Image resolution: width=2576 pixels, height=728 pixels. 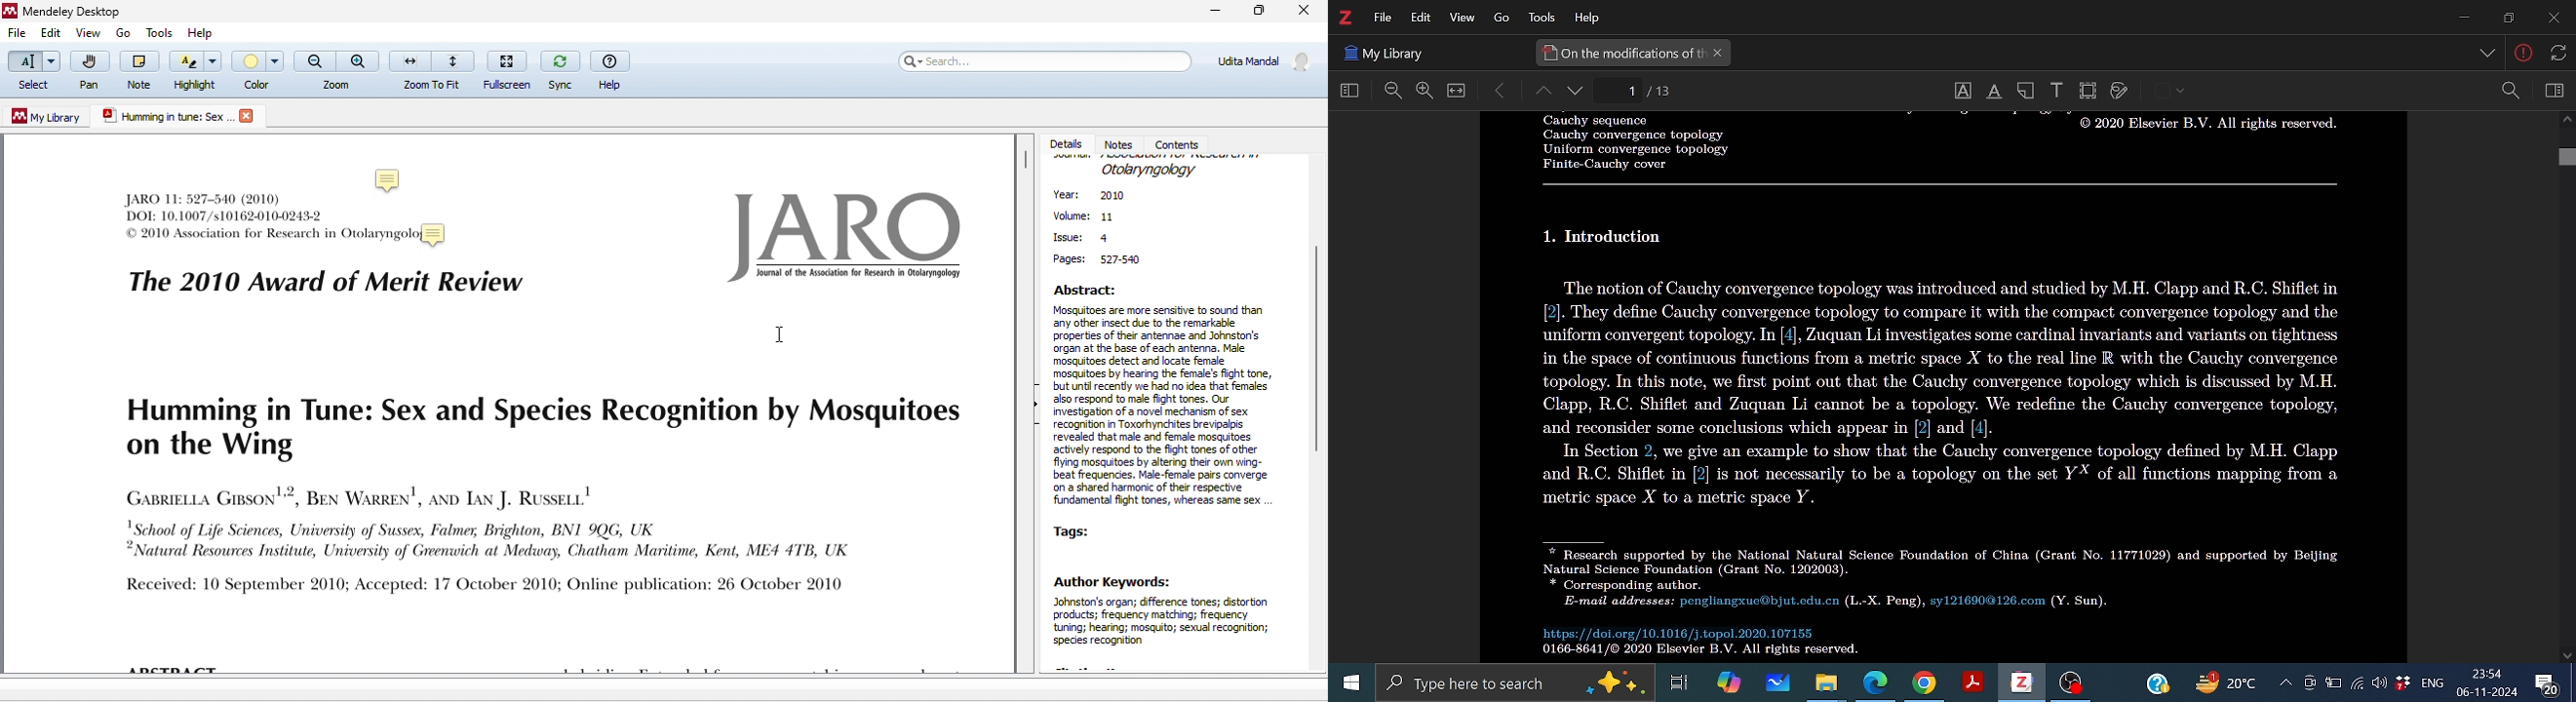 What do you see at coordinates (2333, 683) in the screenshot?
I see `Batttery` at bounding box center [2333, 683].